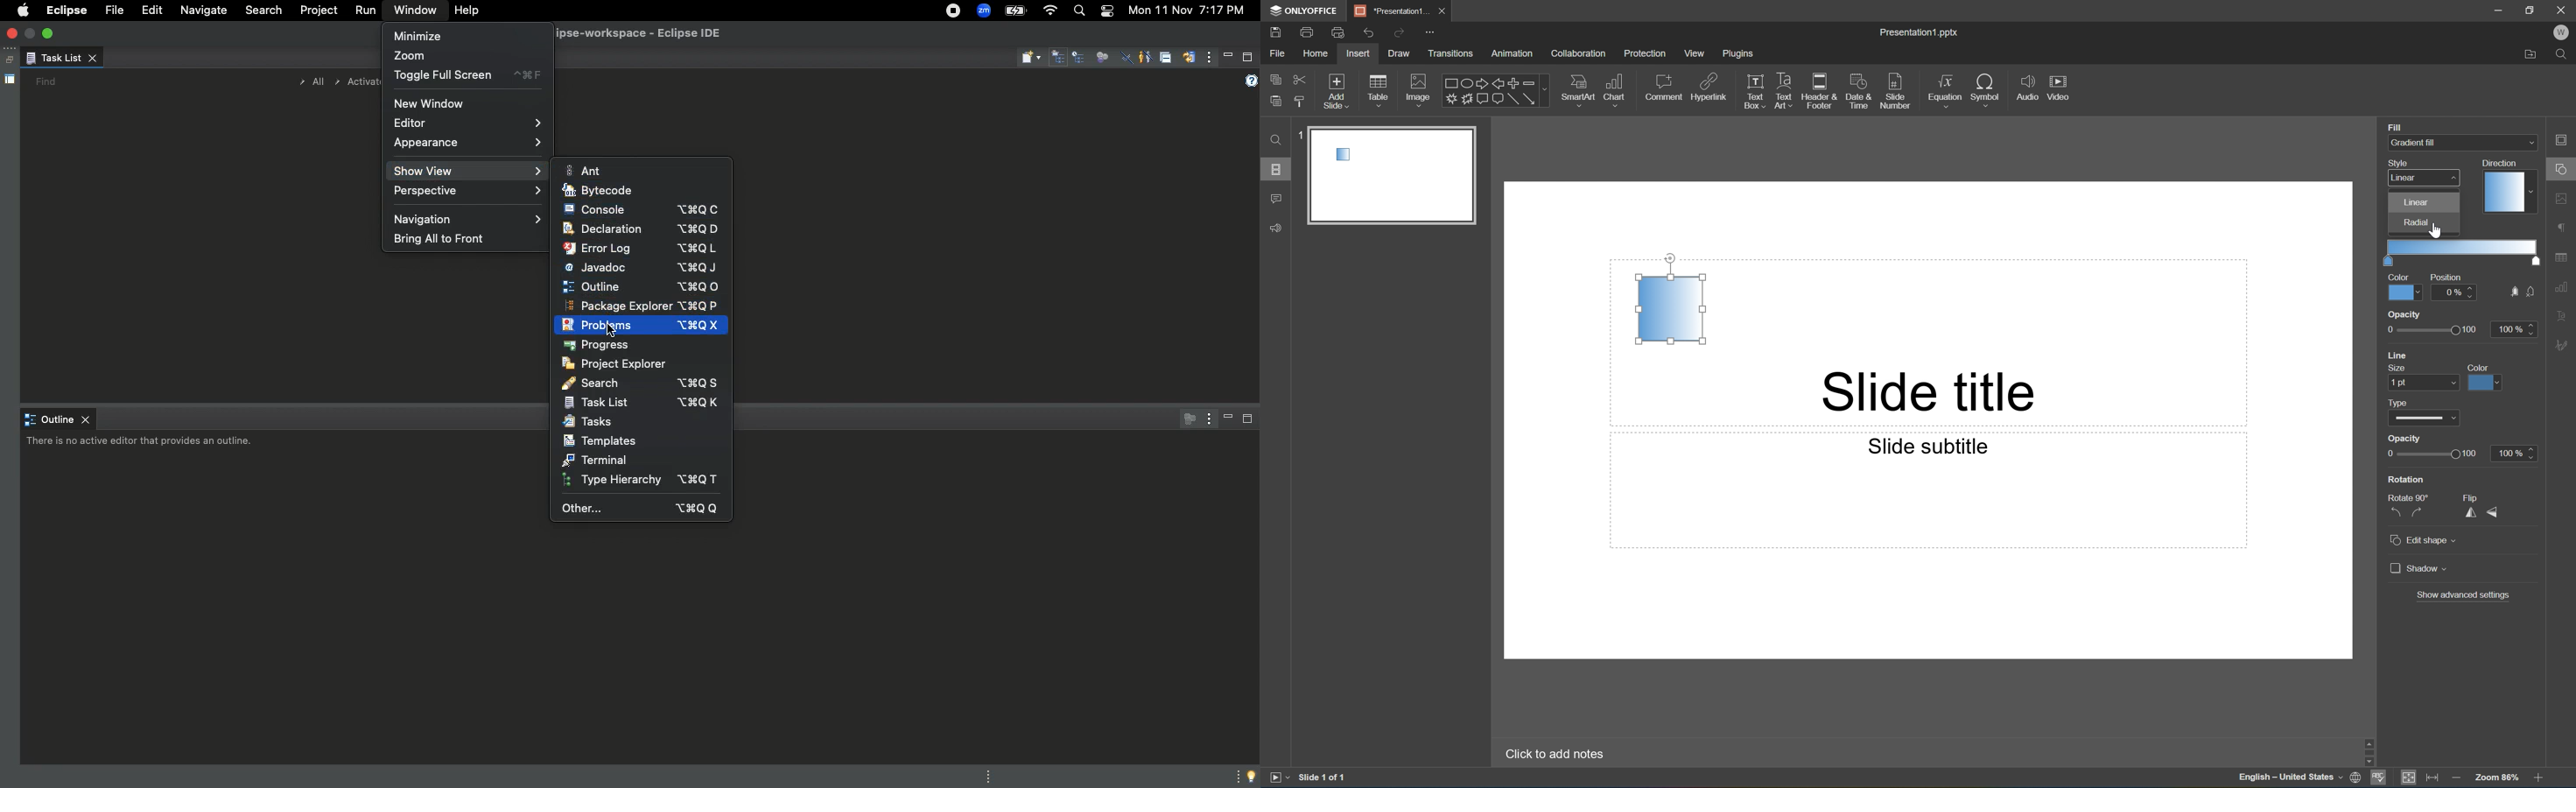  Describe the element at coordinates (1277, 200) in the screenshot. I see `Comment` at that location.